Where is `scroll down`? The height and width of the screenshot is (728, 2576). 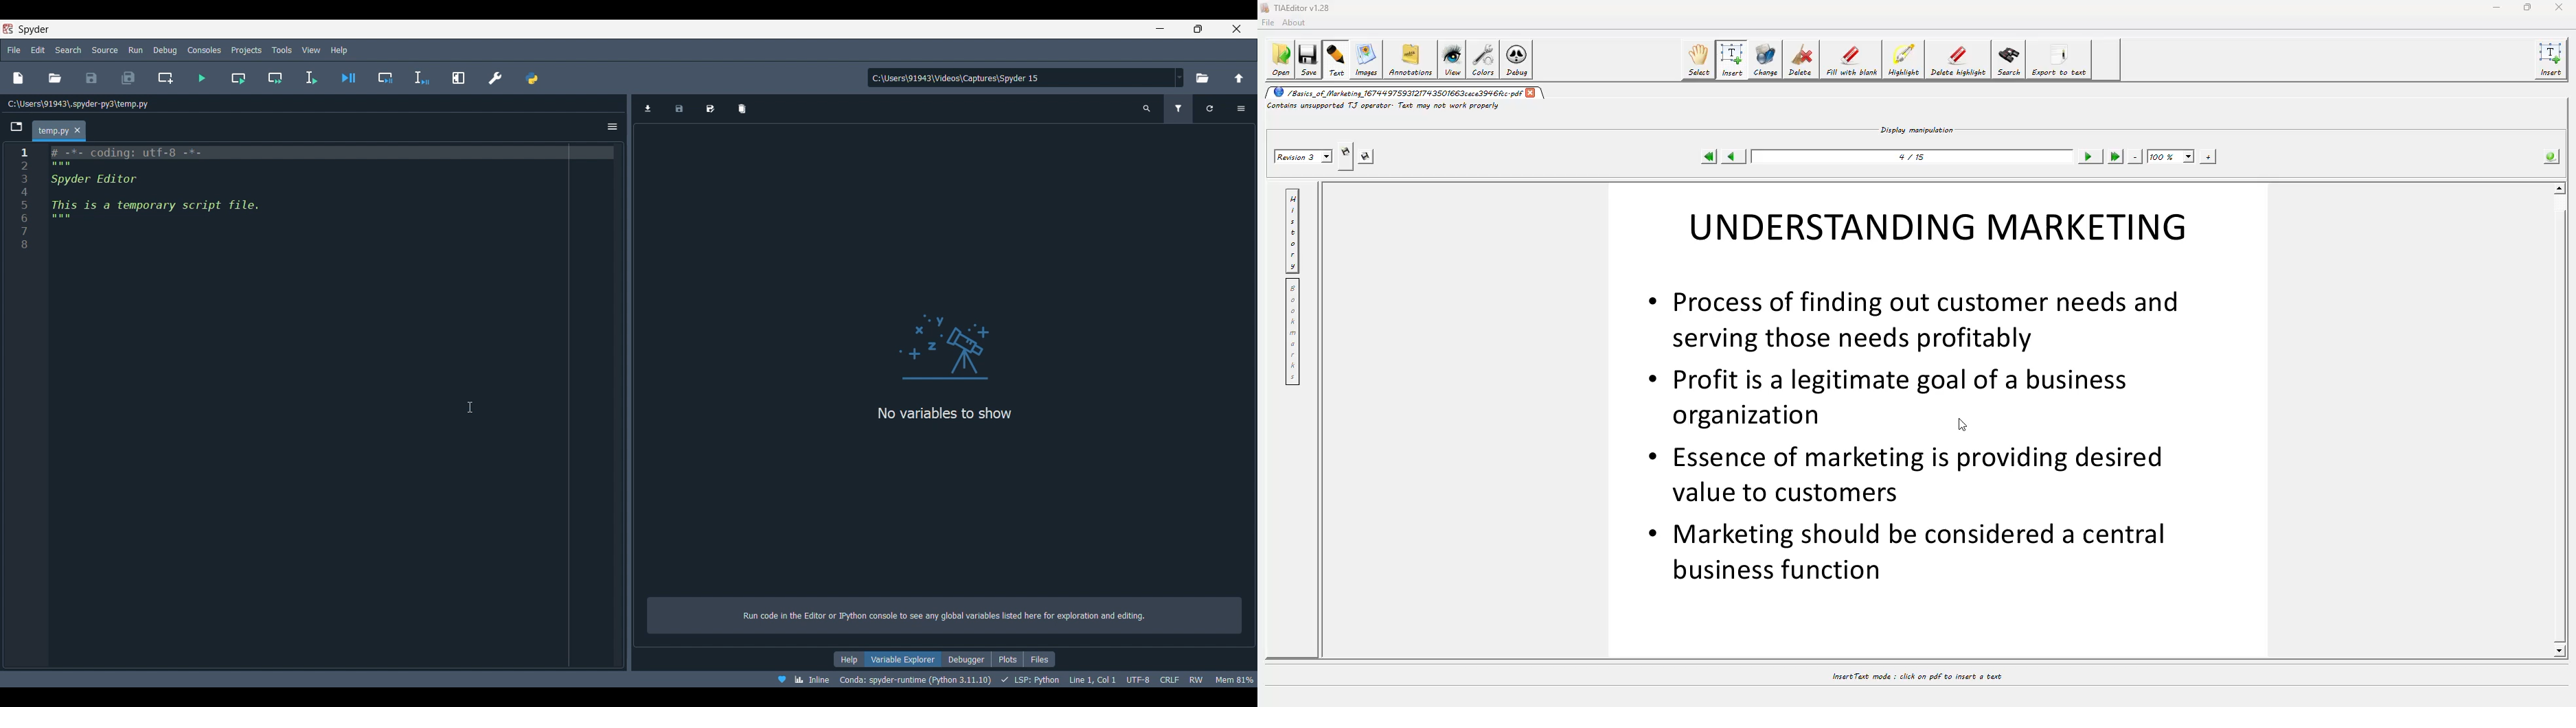 scroll down is located at coordinates (2558, 650).